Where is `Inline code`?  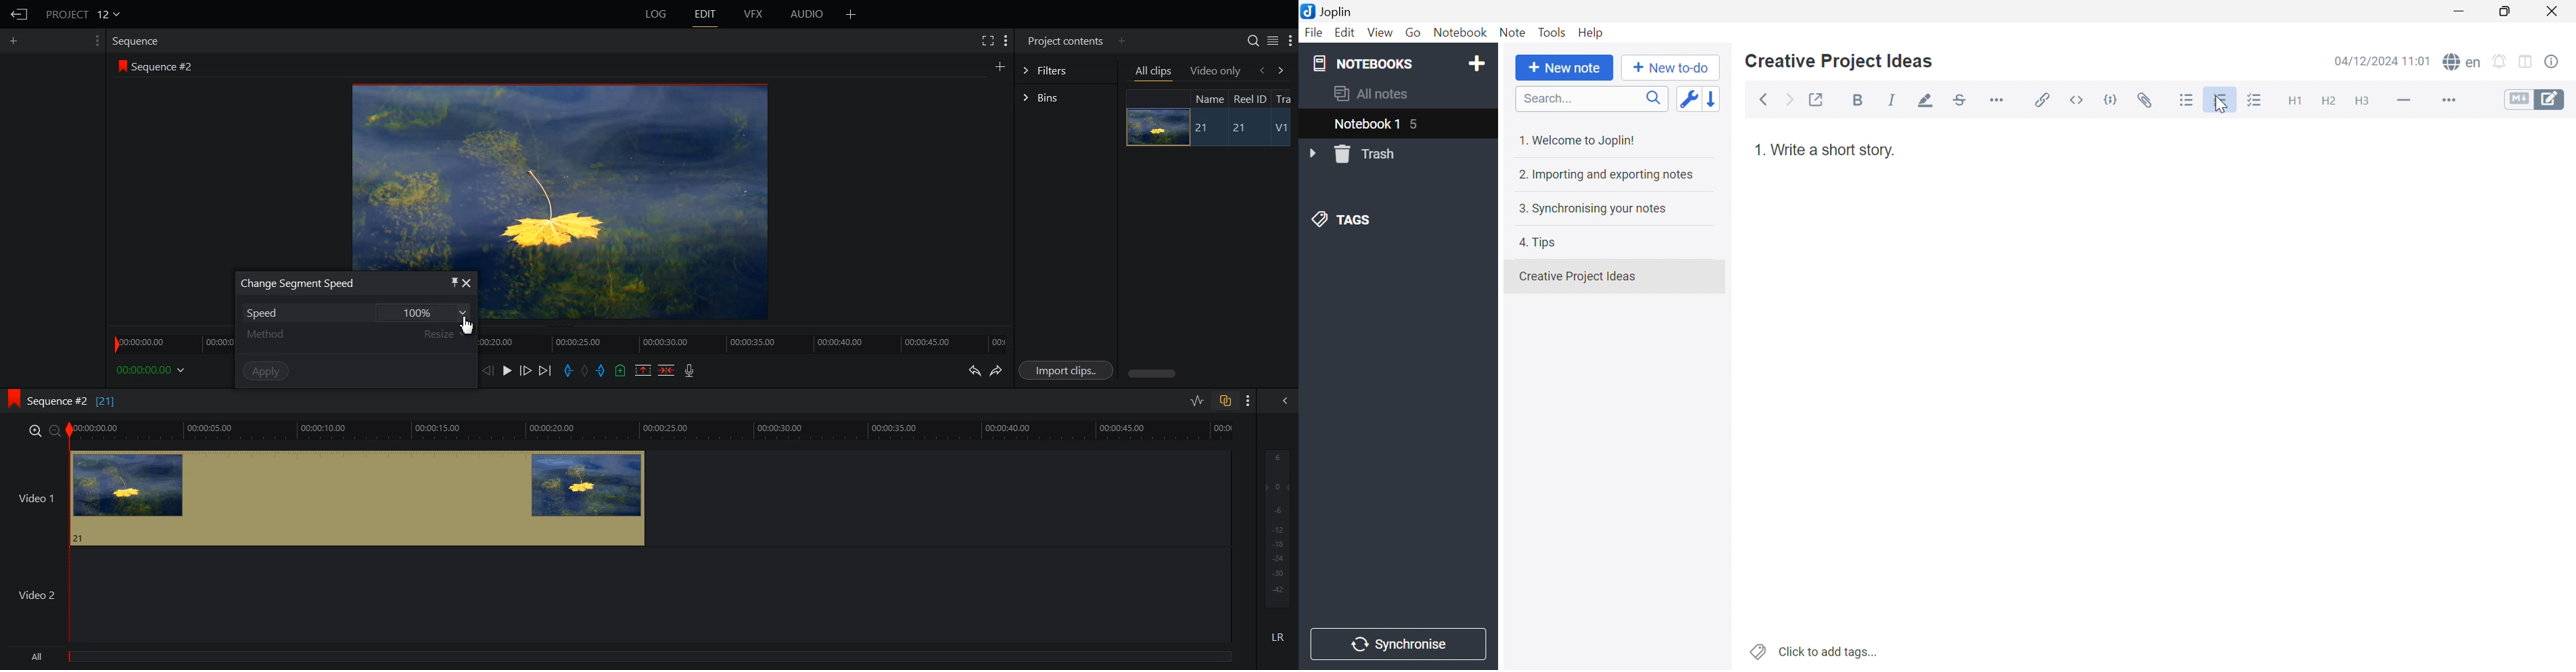 Inline code is located at coordinates (2075, 99).